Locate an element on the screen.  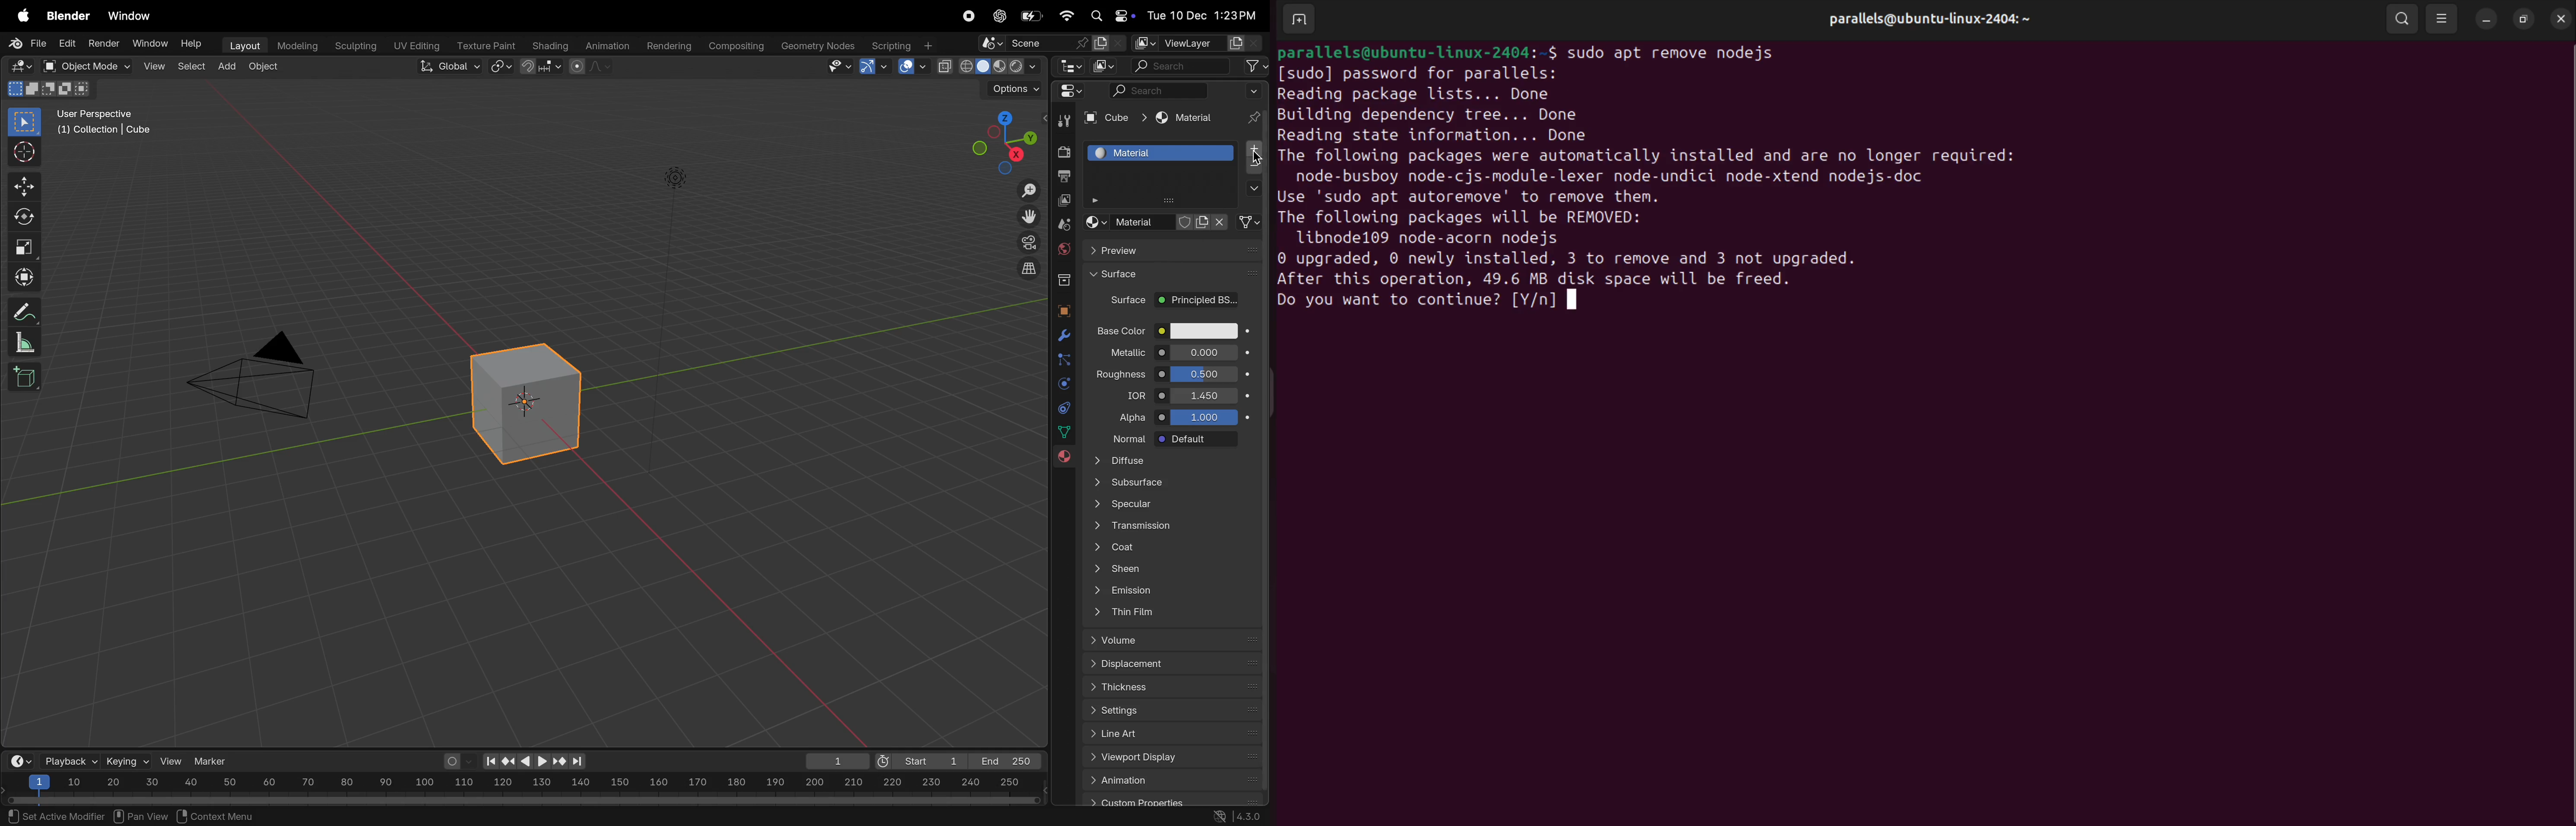
bound is located at coordinates (1064, 359).